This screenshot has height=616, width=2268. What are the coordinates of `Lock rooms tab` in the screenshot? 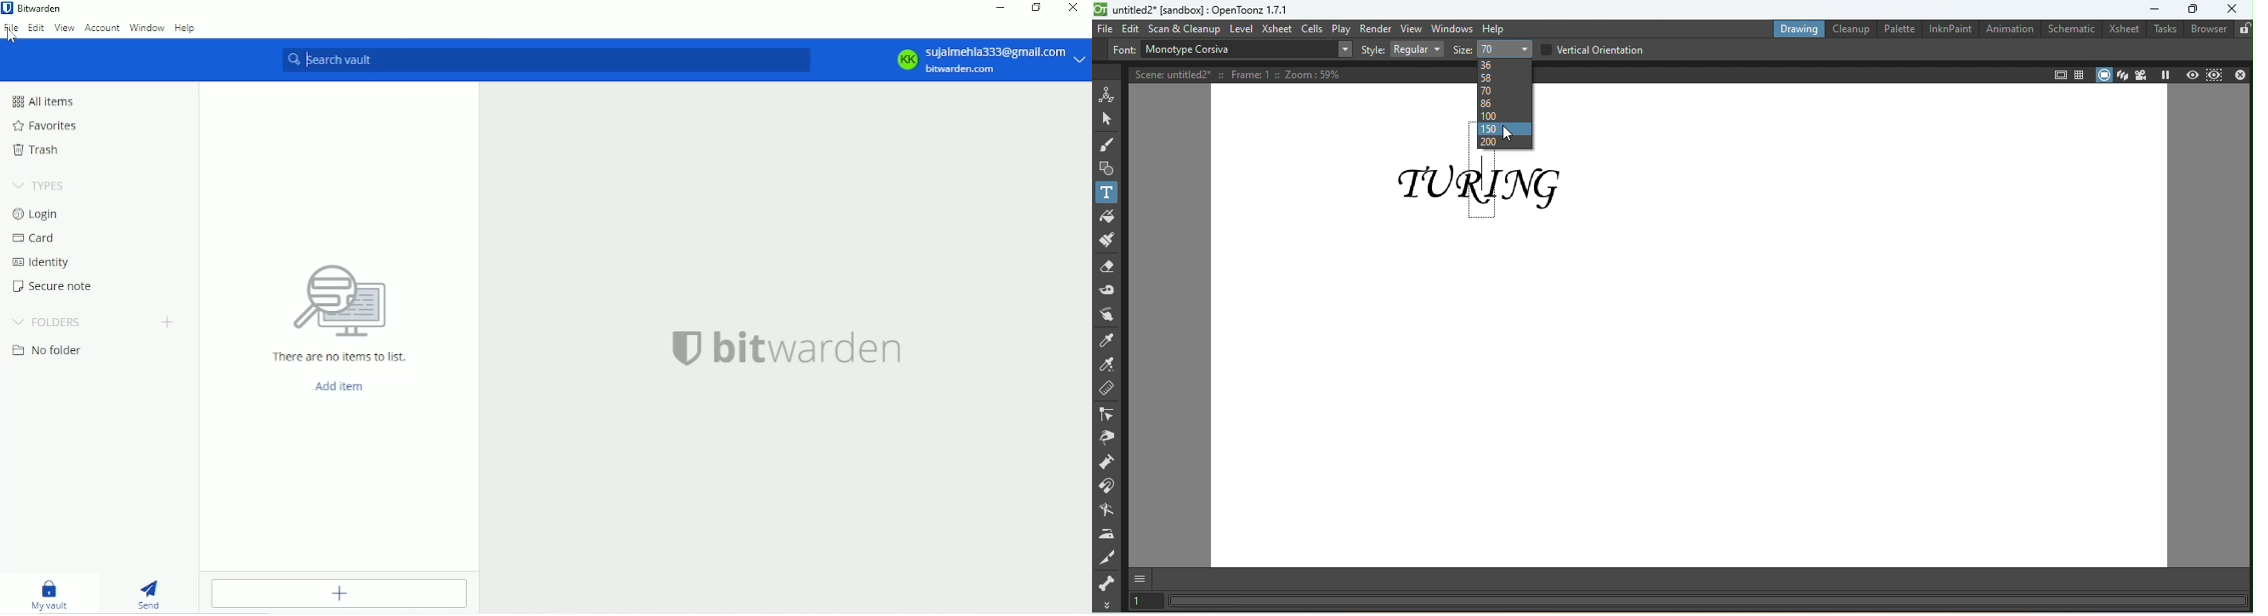 It's located at (2243, 30).